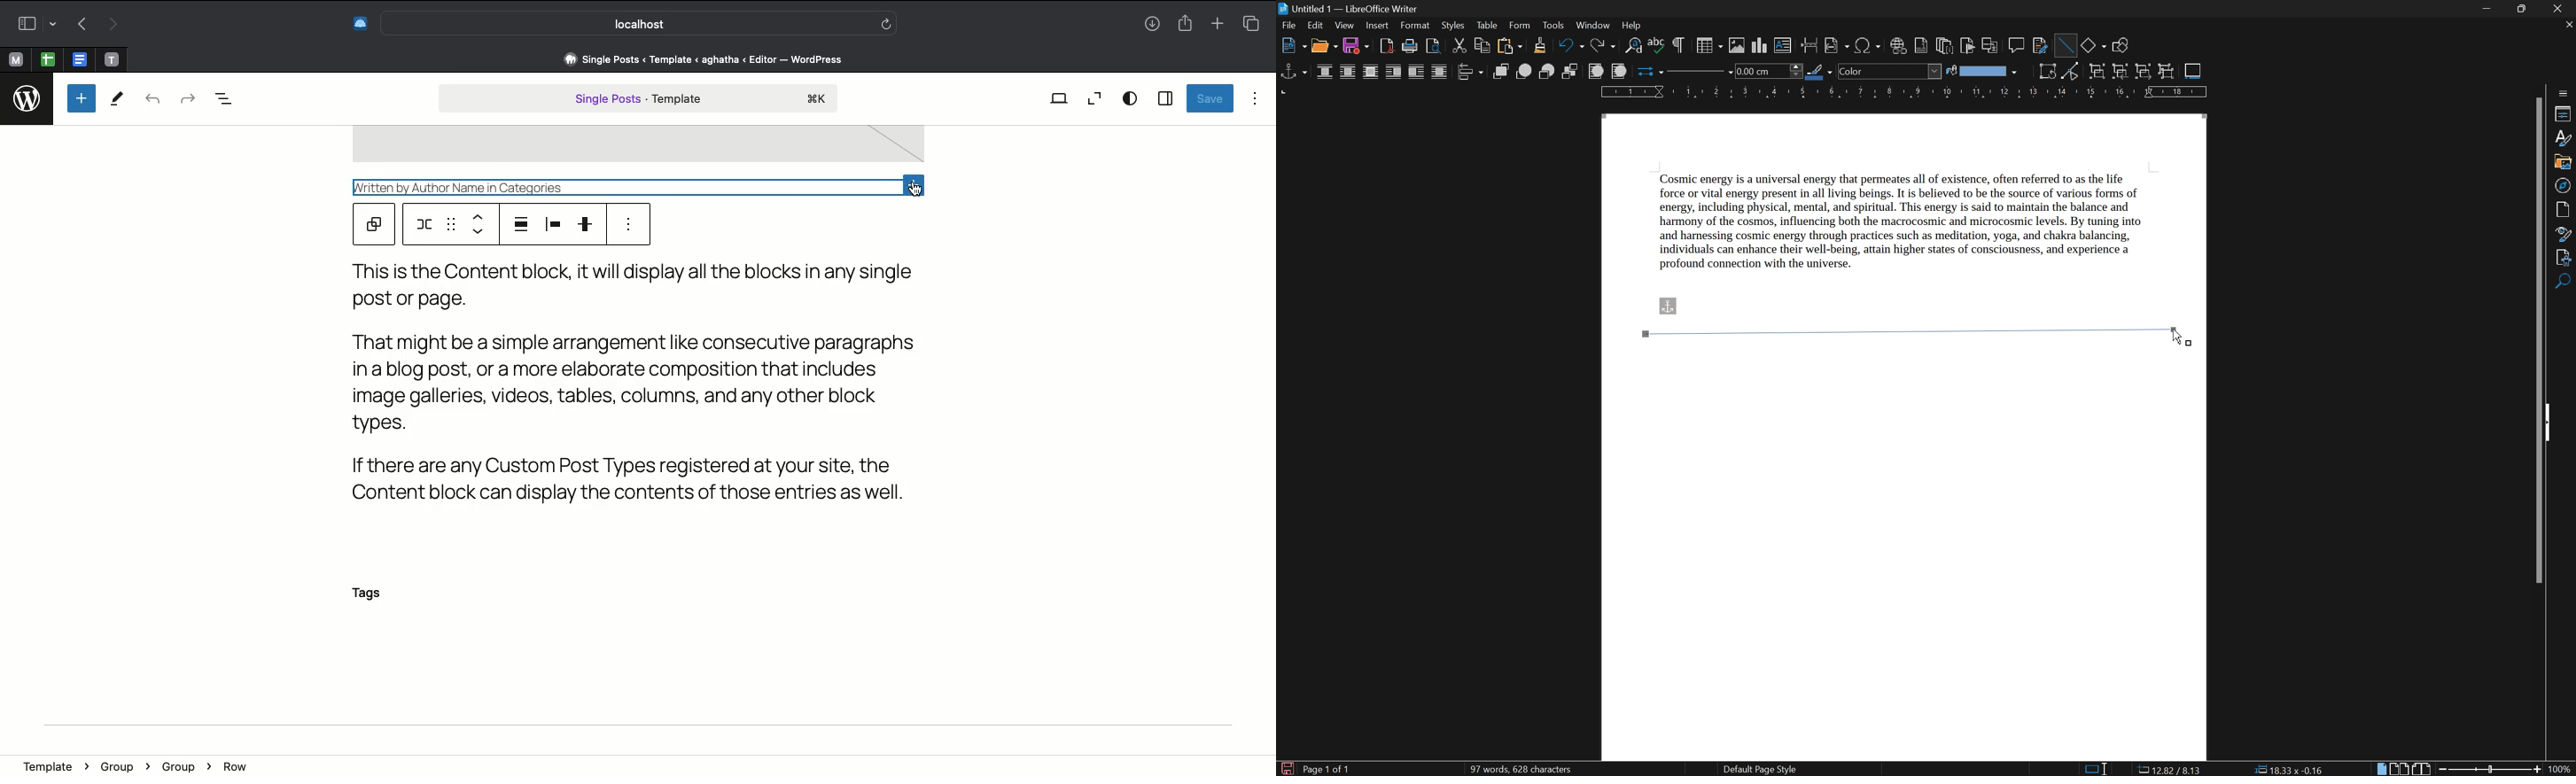 The width and height of the screenshot is (2576, 784). What do you see at coordinates (2181, 337) in the screenshot?
I see `cursor` at bounding box center [2181, 337].